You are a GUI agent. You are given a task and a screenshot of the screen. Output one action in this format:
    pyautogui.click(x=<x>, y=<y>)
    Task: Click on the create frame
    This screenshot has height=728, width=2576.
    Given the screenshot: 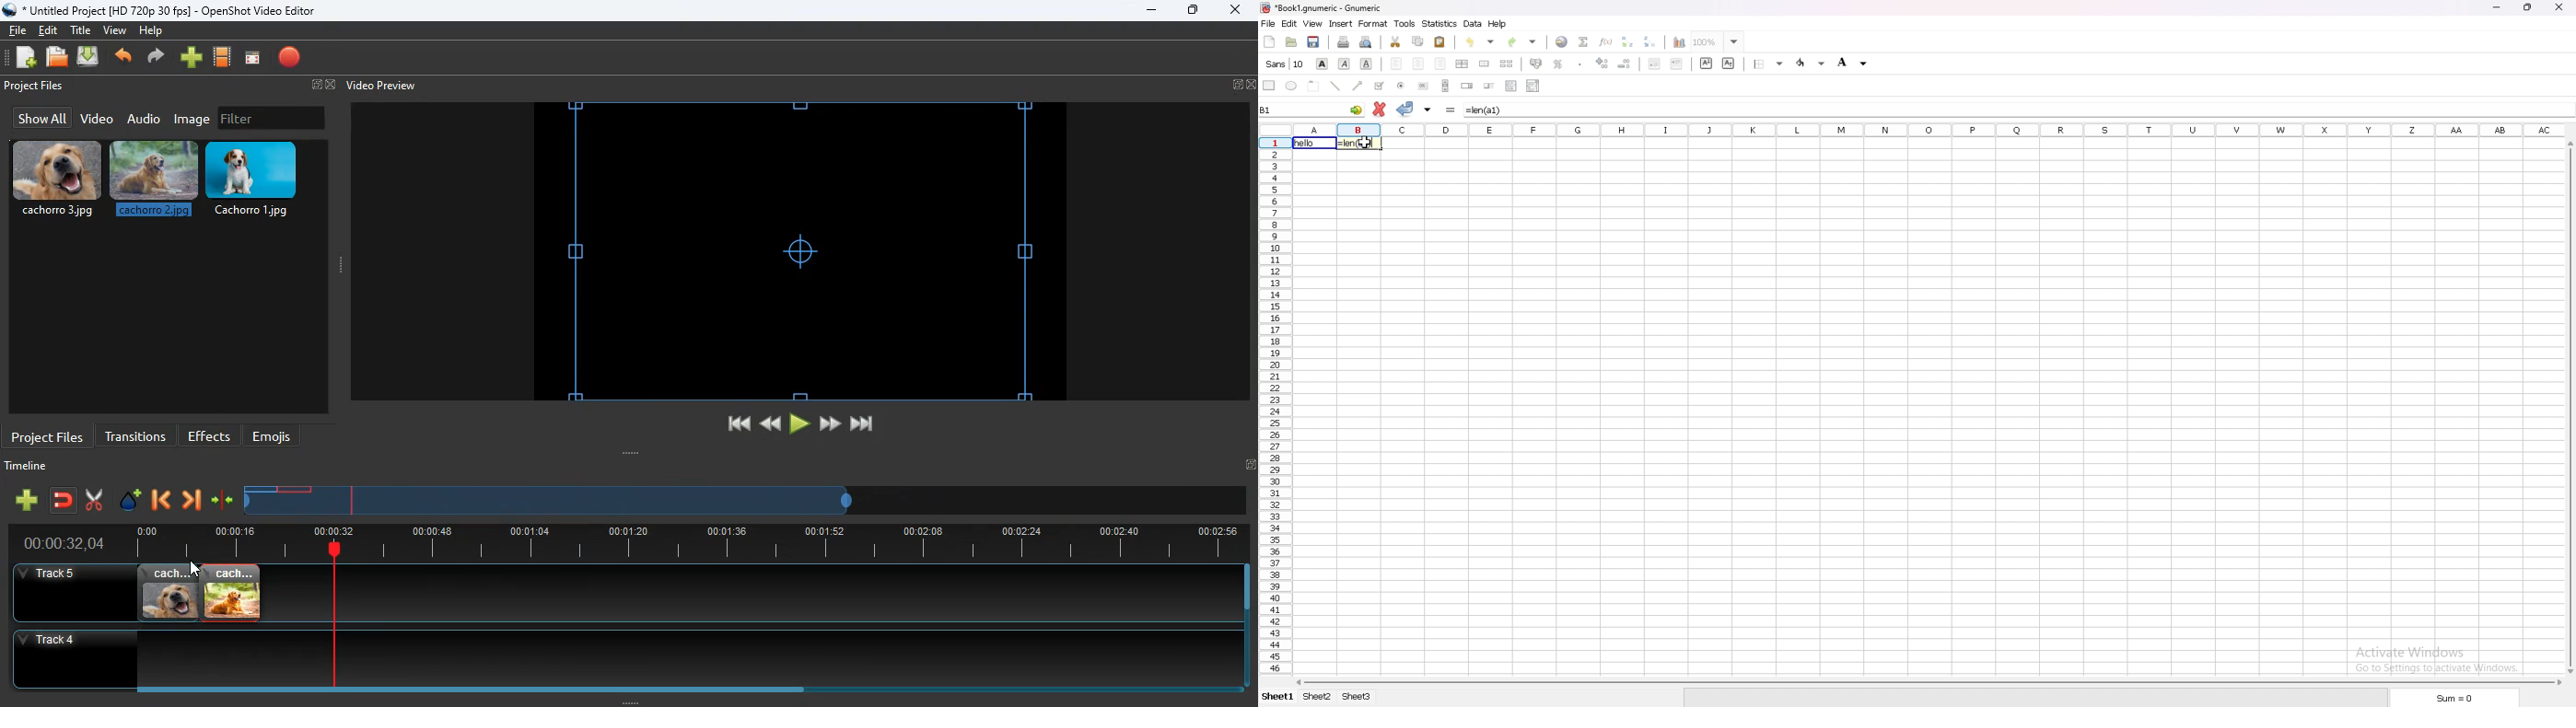 What is the action you would take?
    pyautogui.click(x=1315, y=86)
    